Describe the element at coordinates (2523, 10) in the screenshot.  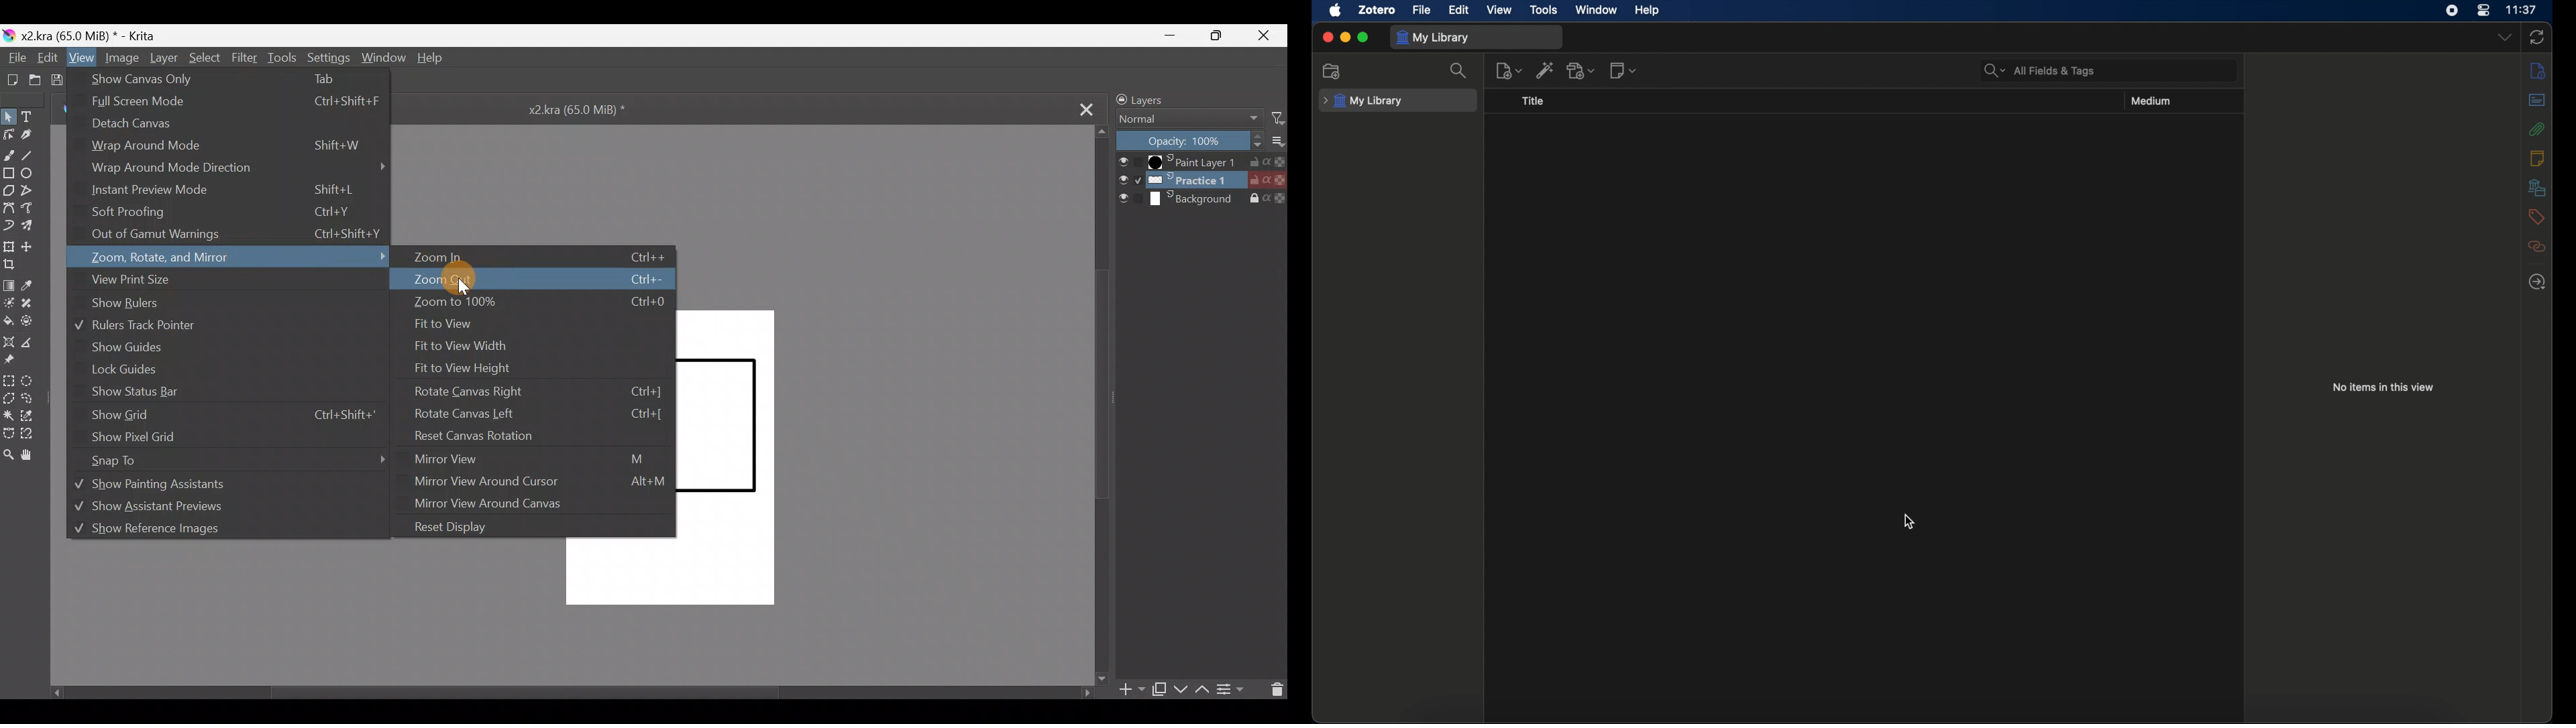
I see `time` at that location.